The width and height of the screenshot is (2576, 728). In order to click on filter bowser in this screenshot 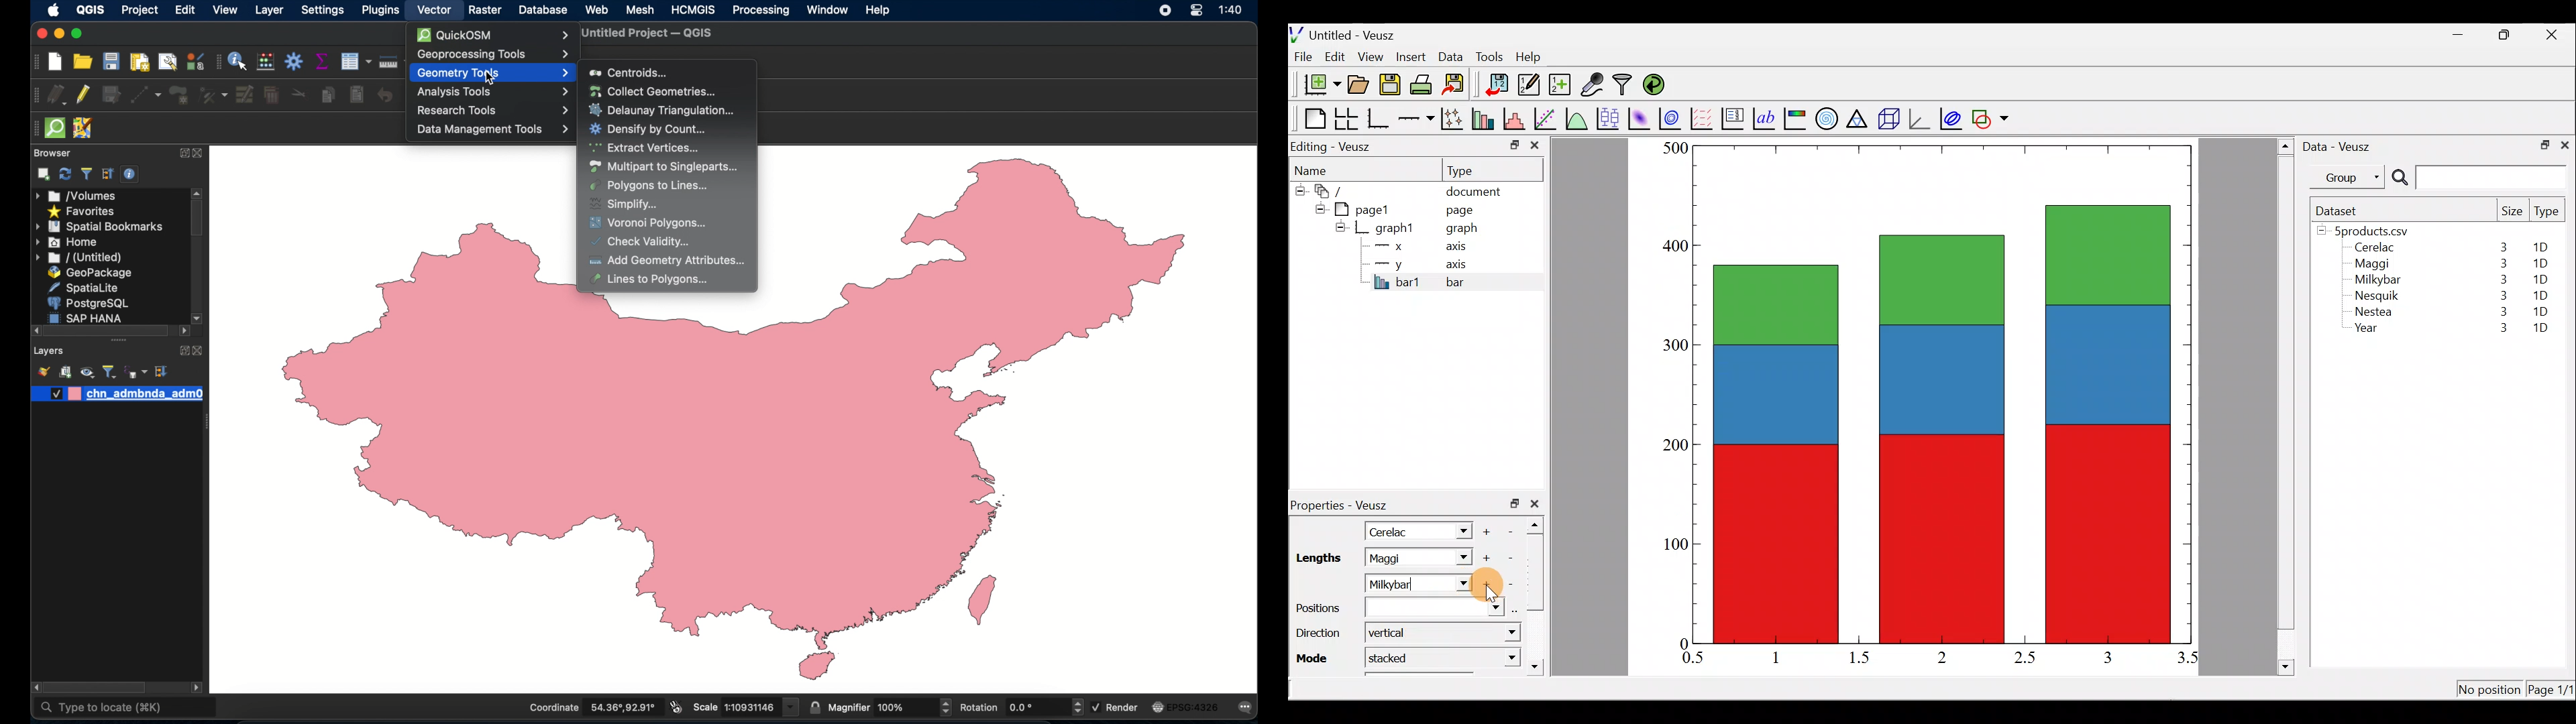, I will do `click(85, 174)`.